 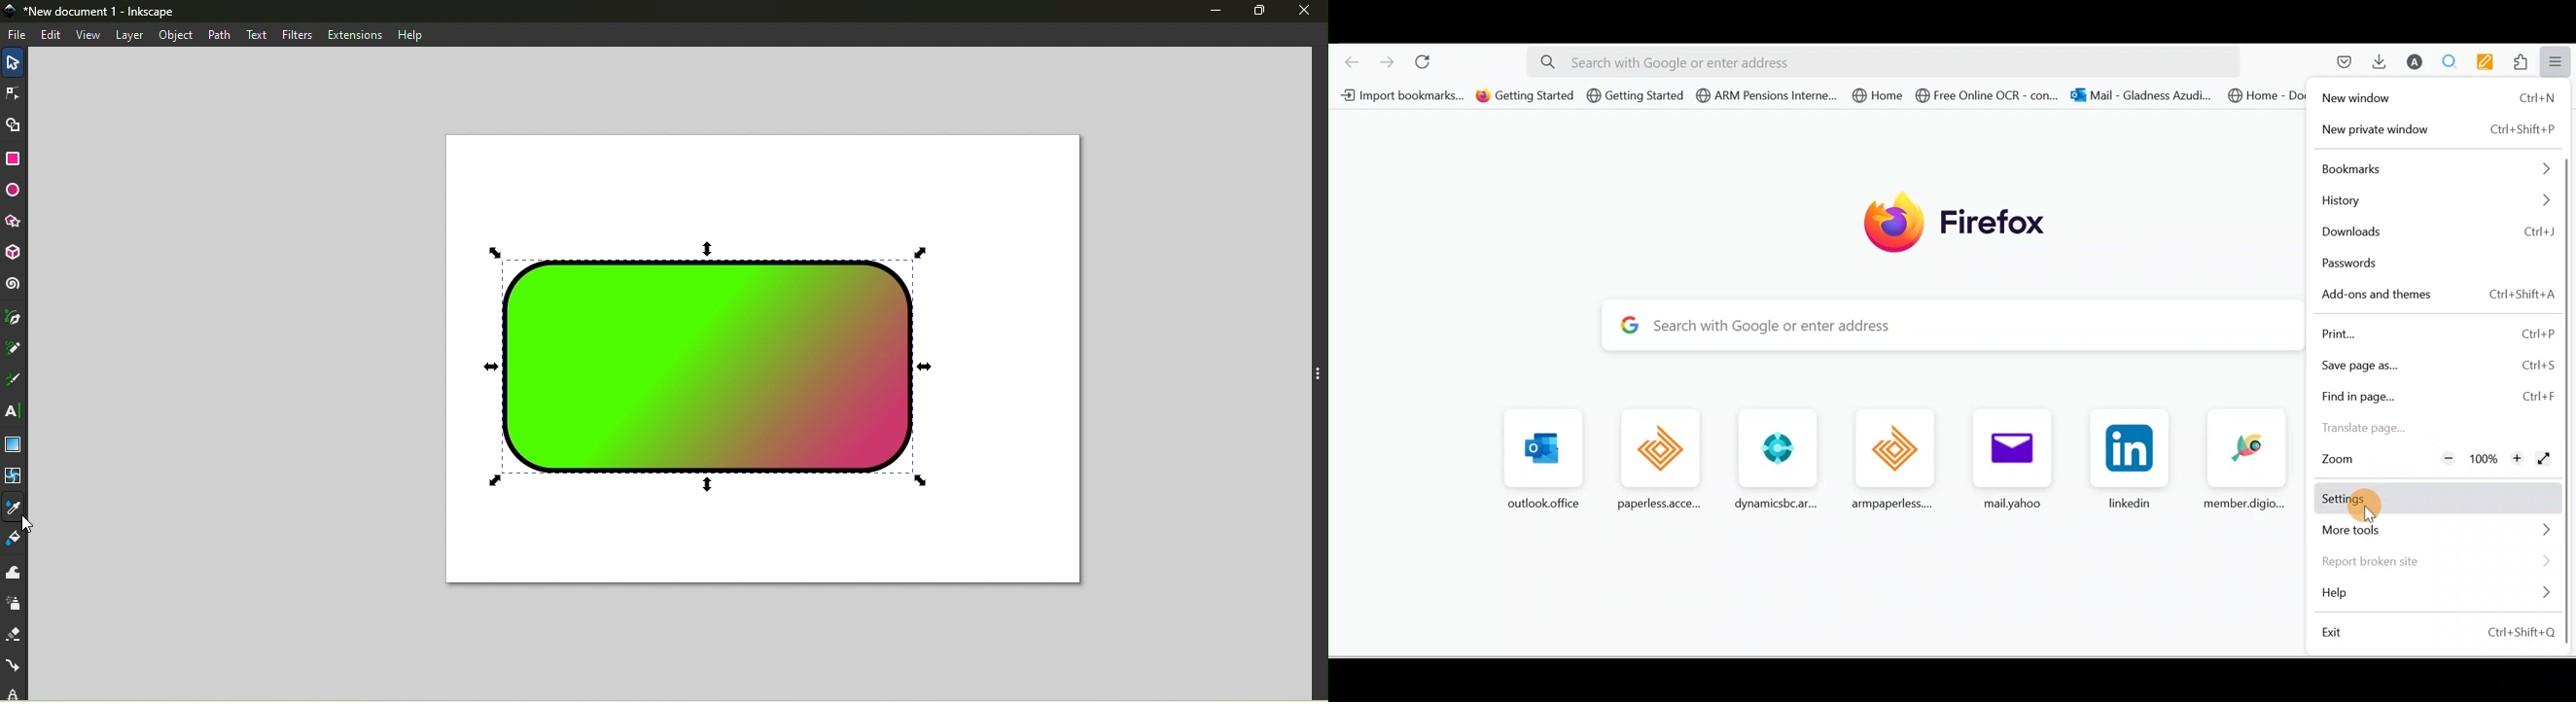 What do you see at coordinates (2567, 318) in the screenshot?
I see `Scroll bar` at bounding box center [2567, 318].